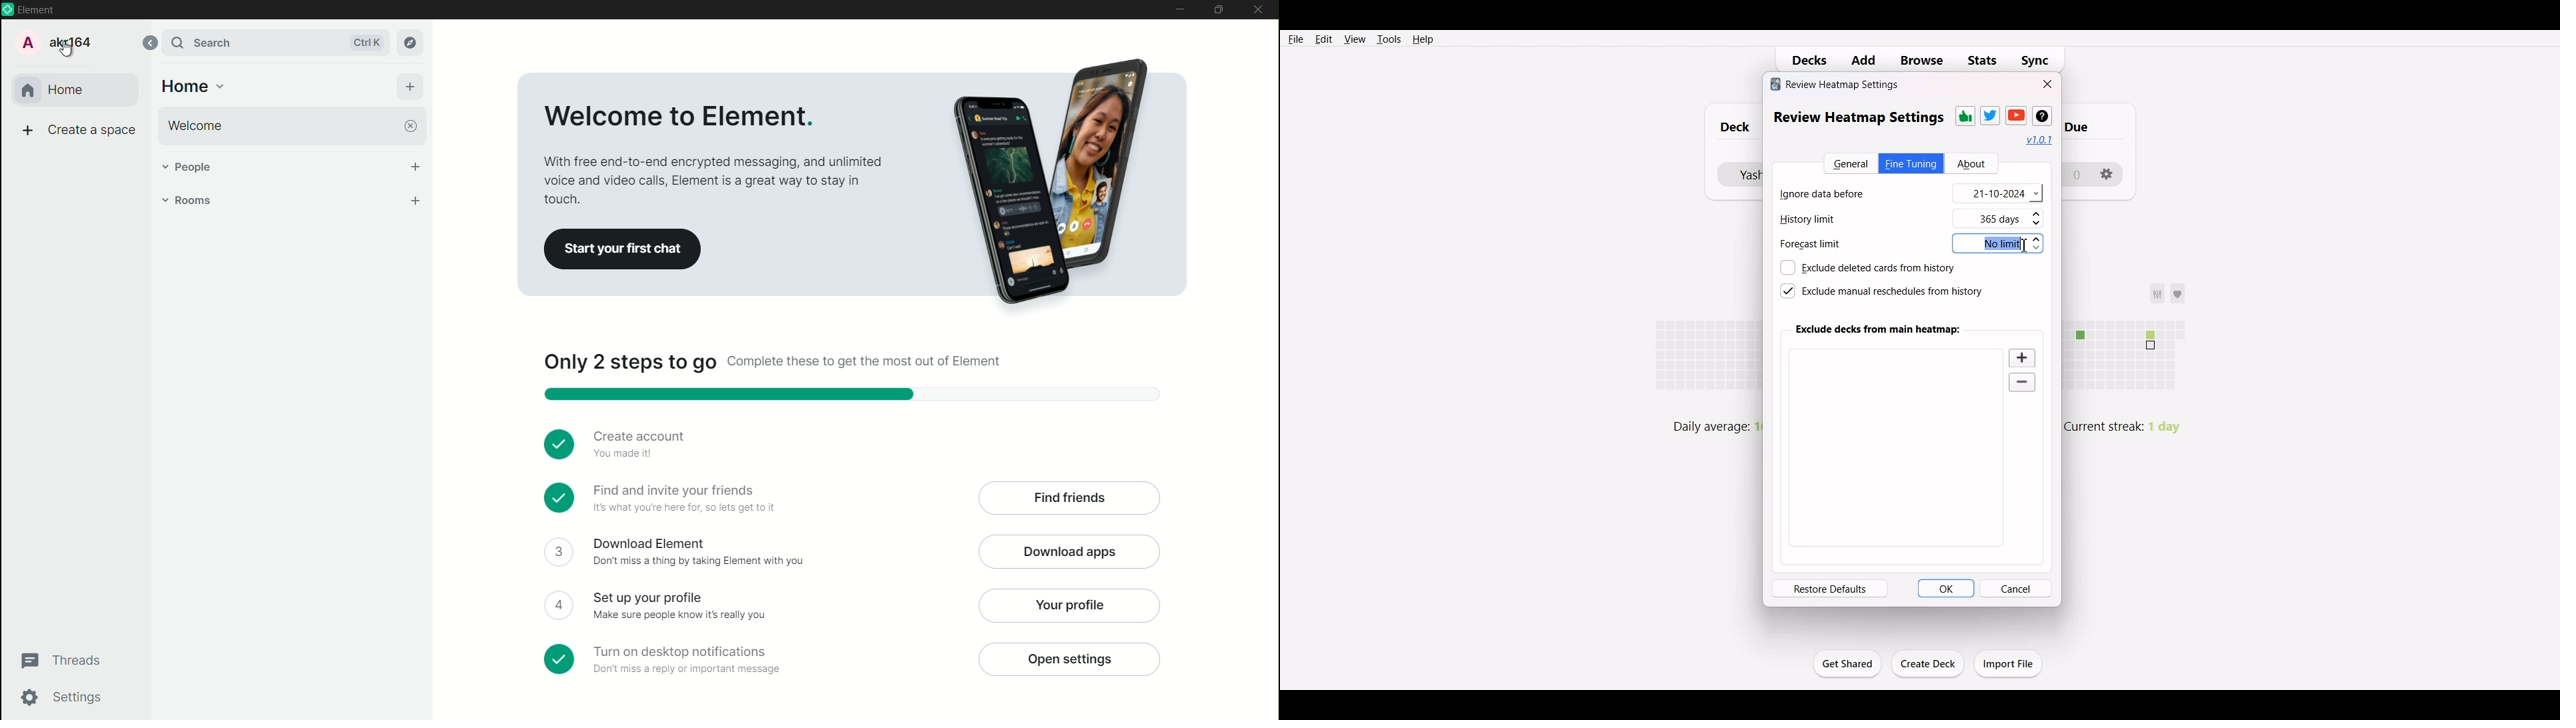 The width and height of the screenshot is (2576, 728). I want to click on Text cursor, so click(2024, 246).